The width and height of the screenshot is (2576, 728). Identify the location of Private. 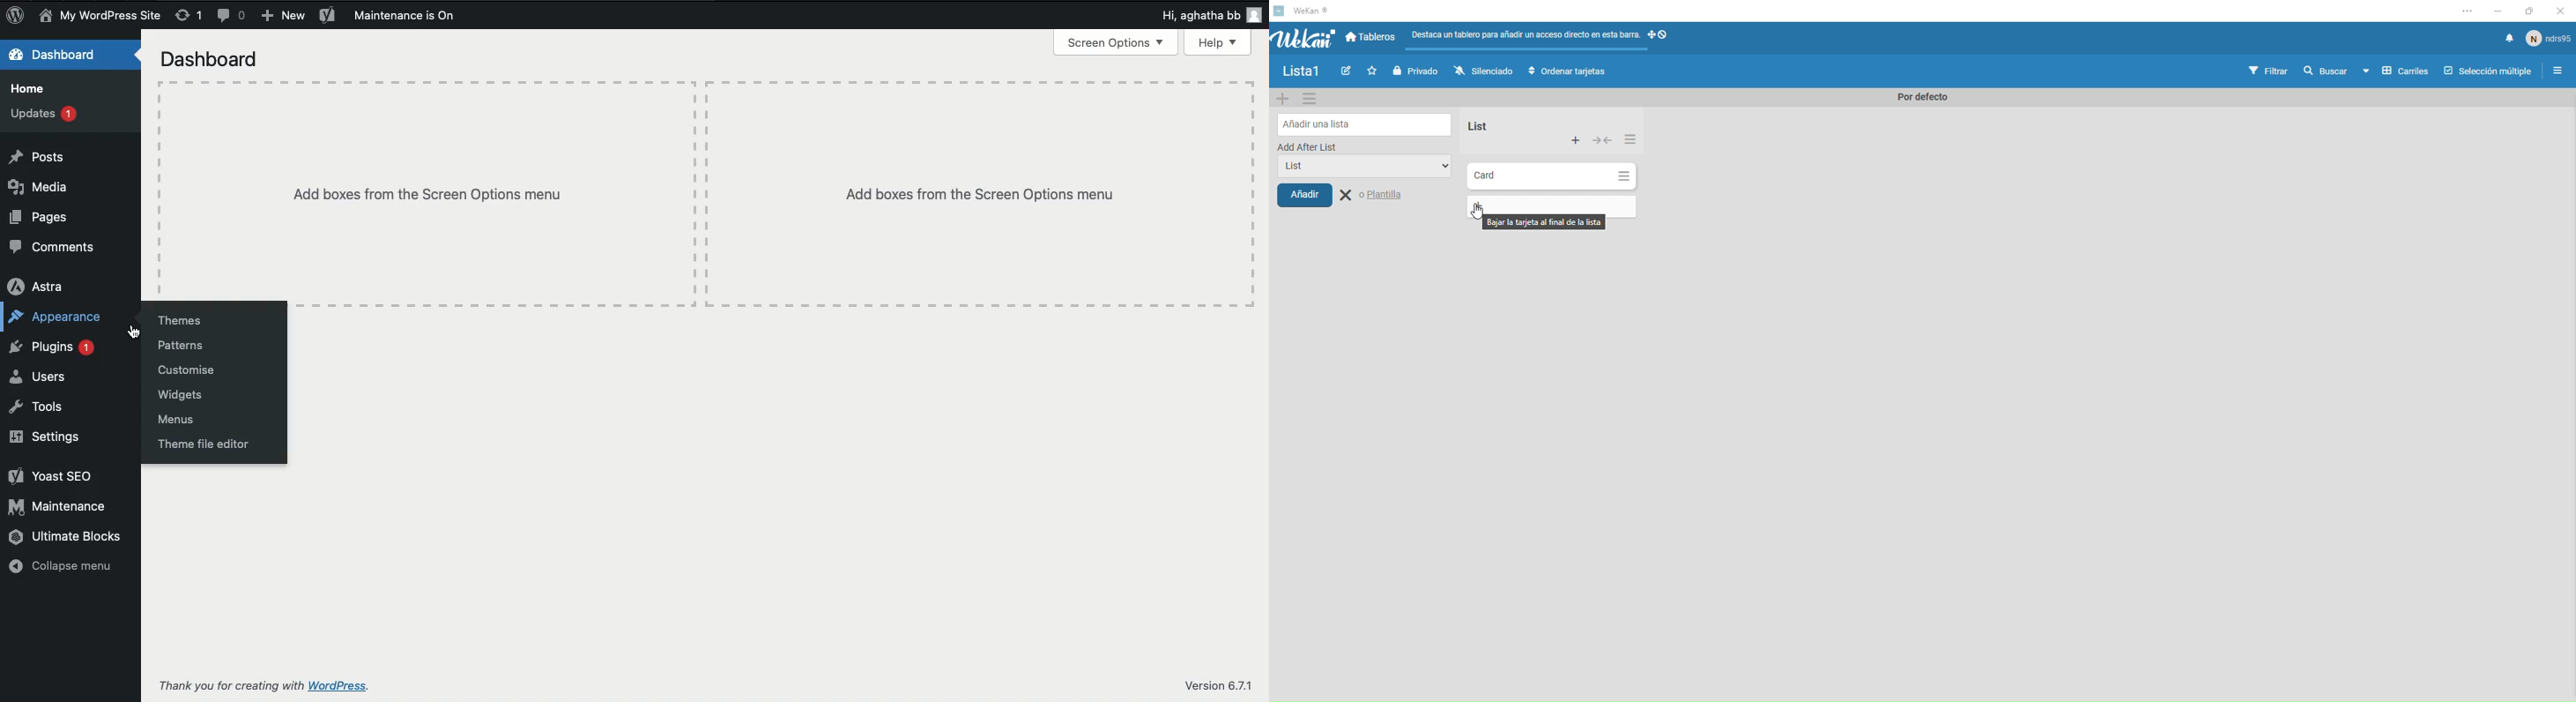
(1418, 71).